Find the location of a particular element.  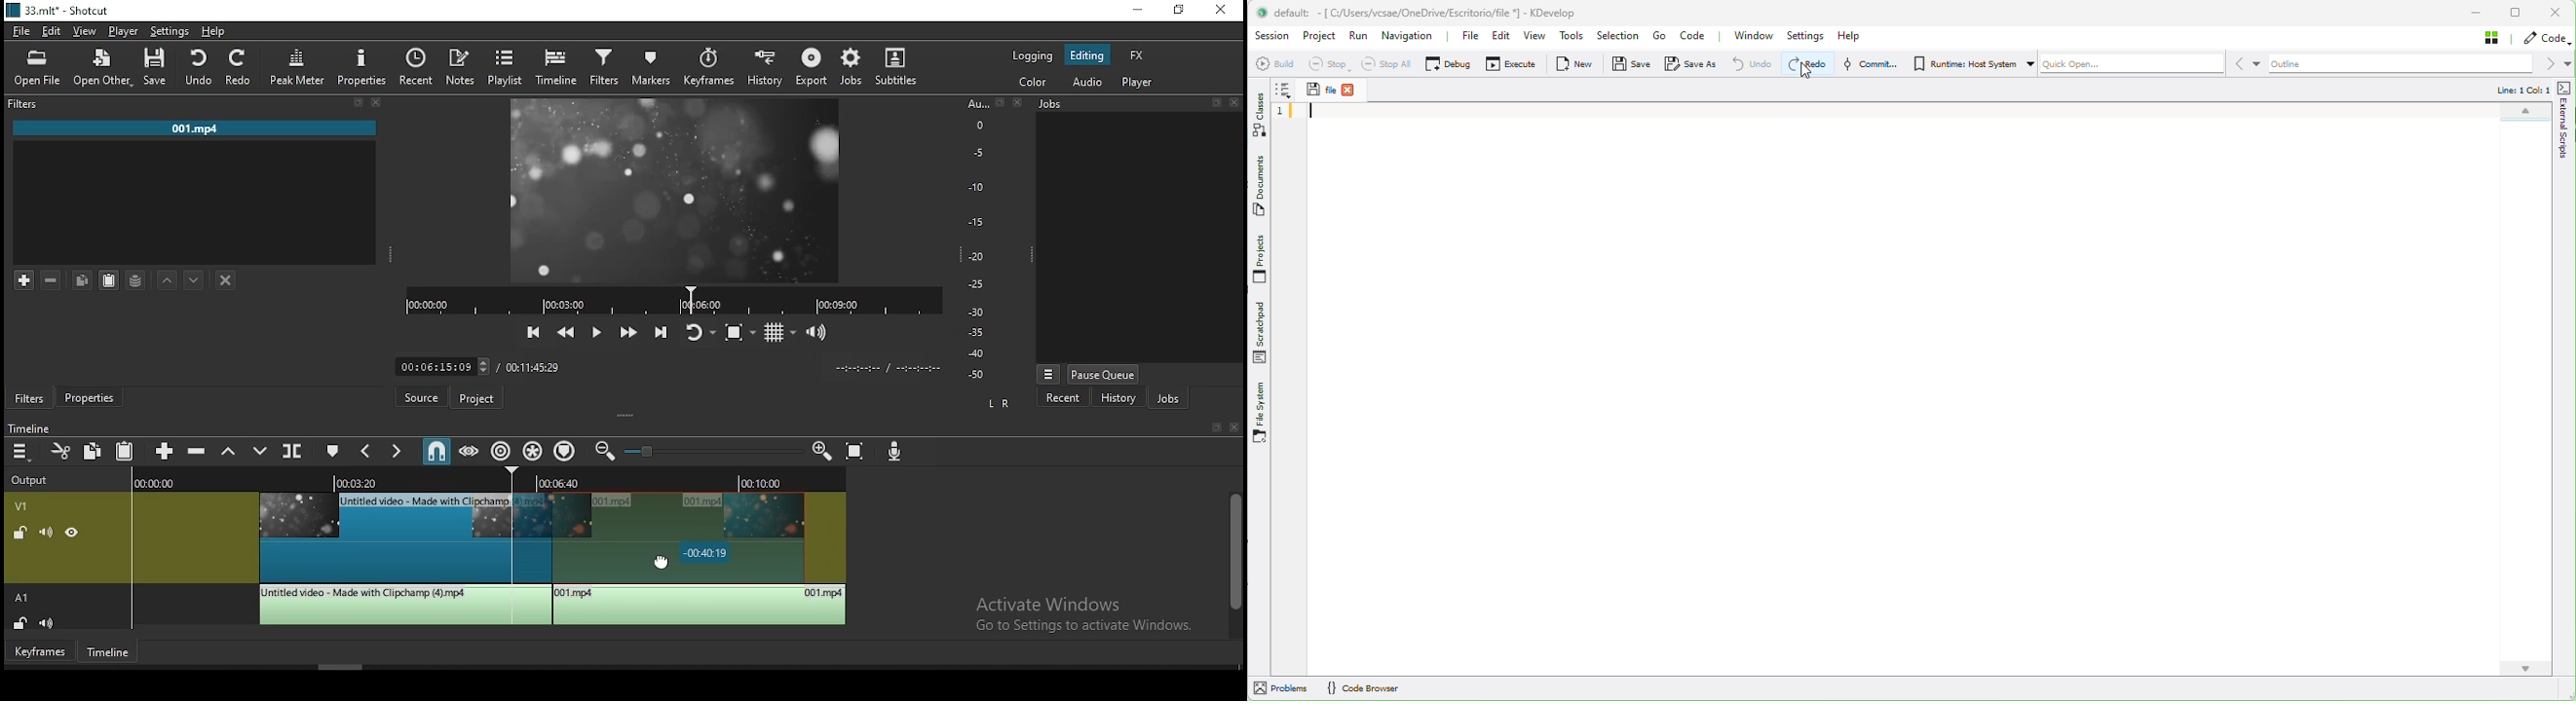

timeline is located at coordinates (32, 424).